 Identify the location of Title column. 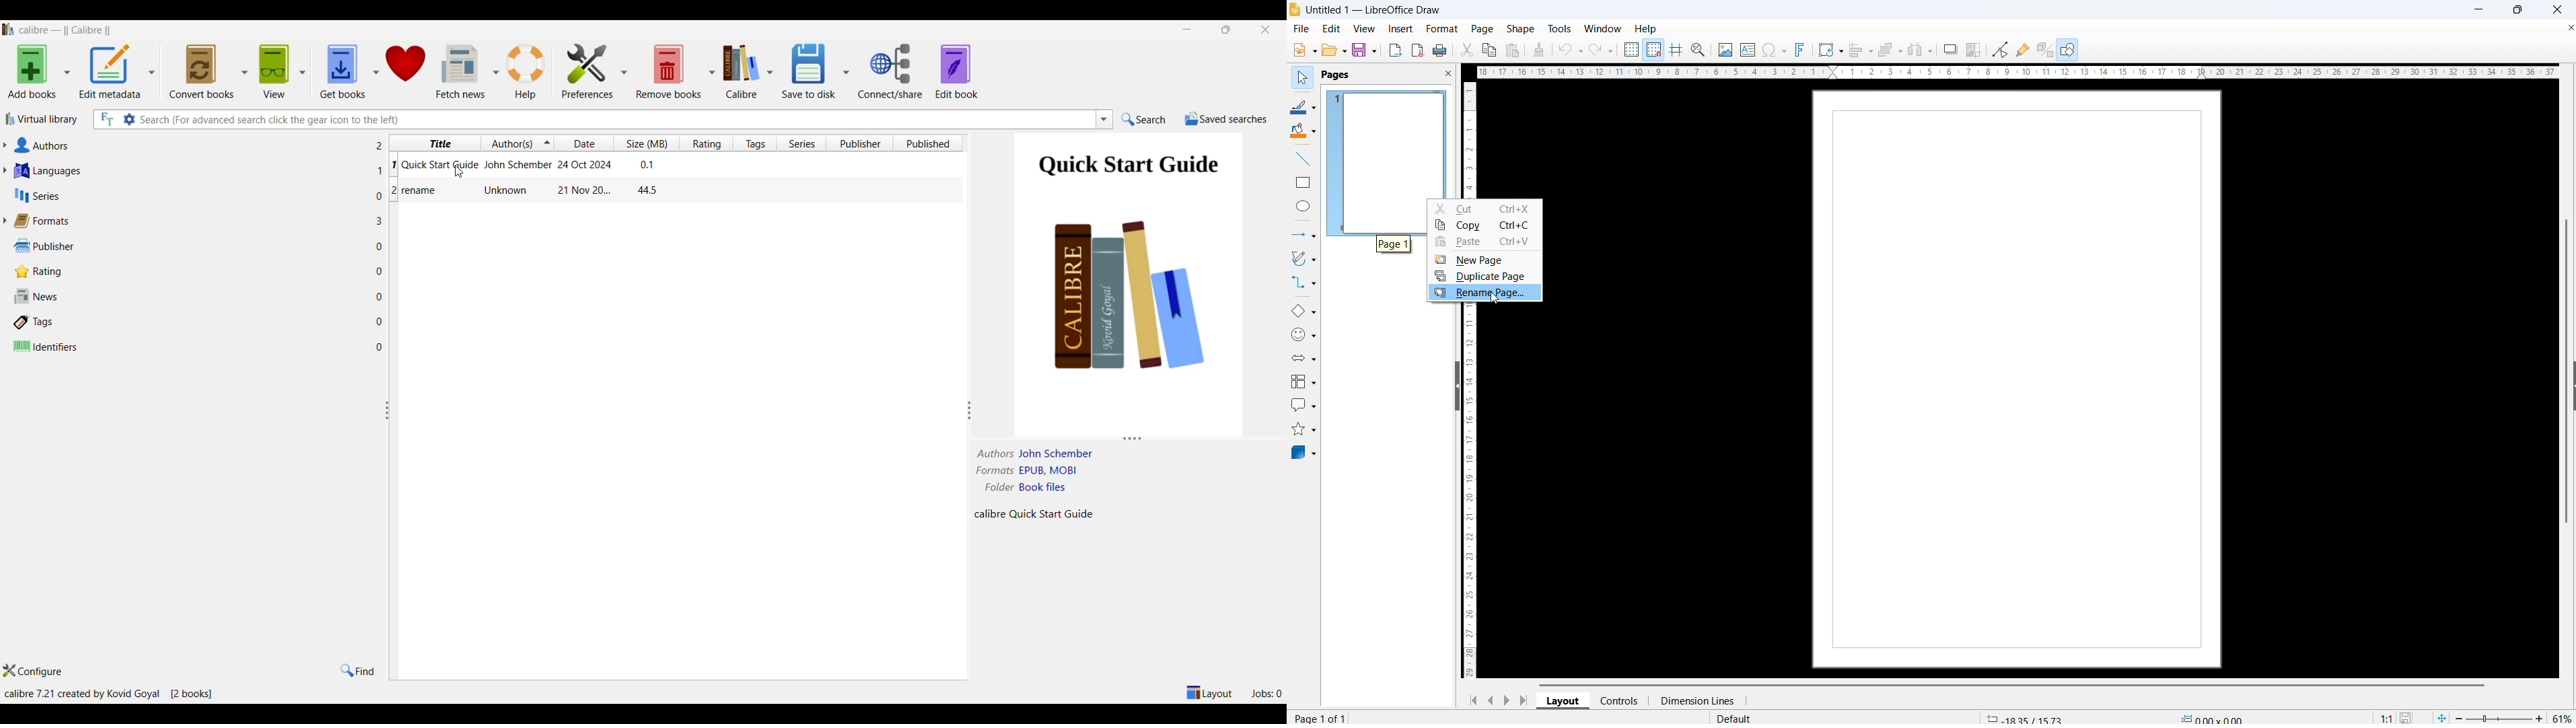
(435, 143).